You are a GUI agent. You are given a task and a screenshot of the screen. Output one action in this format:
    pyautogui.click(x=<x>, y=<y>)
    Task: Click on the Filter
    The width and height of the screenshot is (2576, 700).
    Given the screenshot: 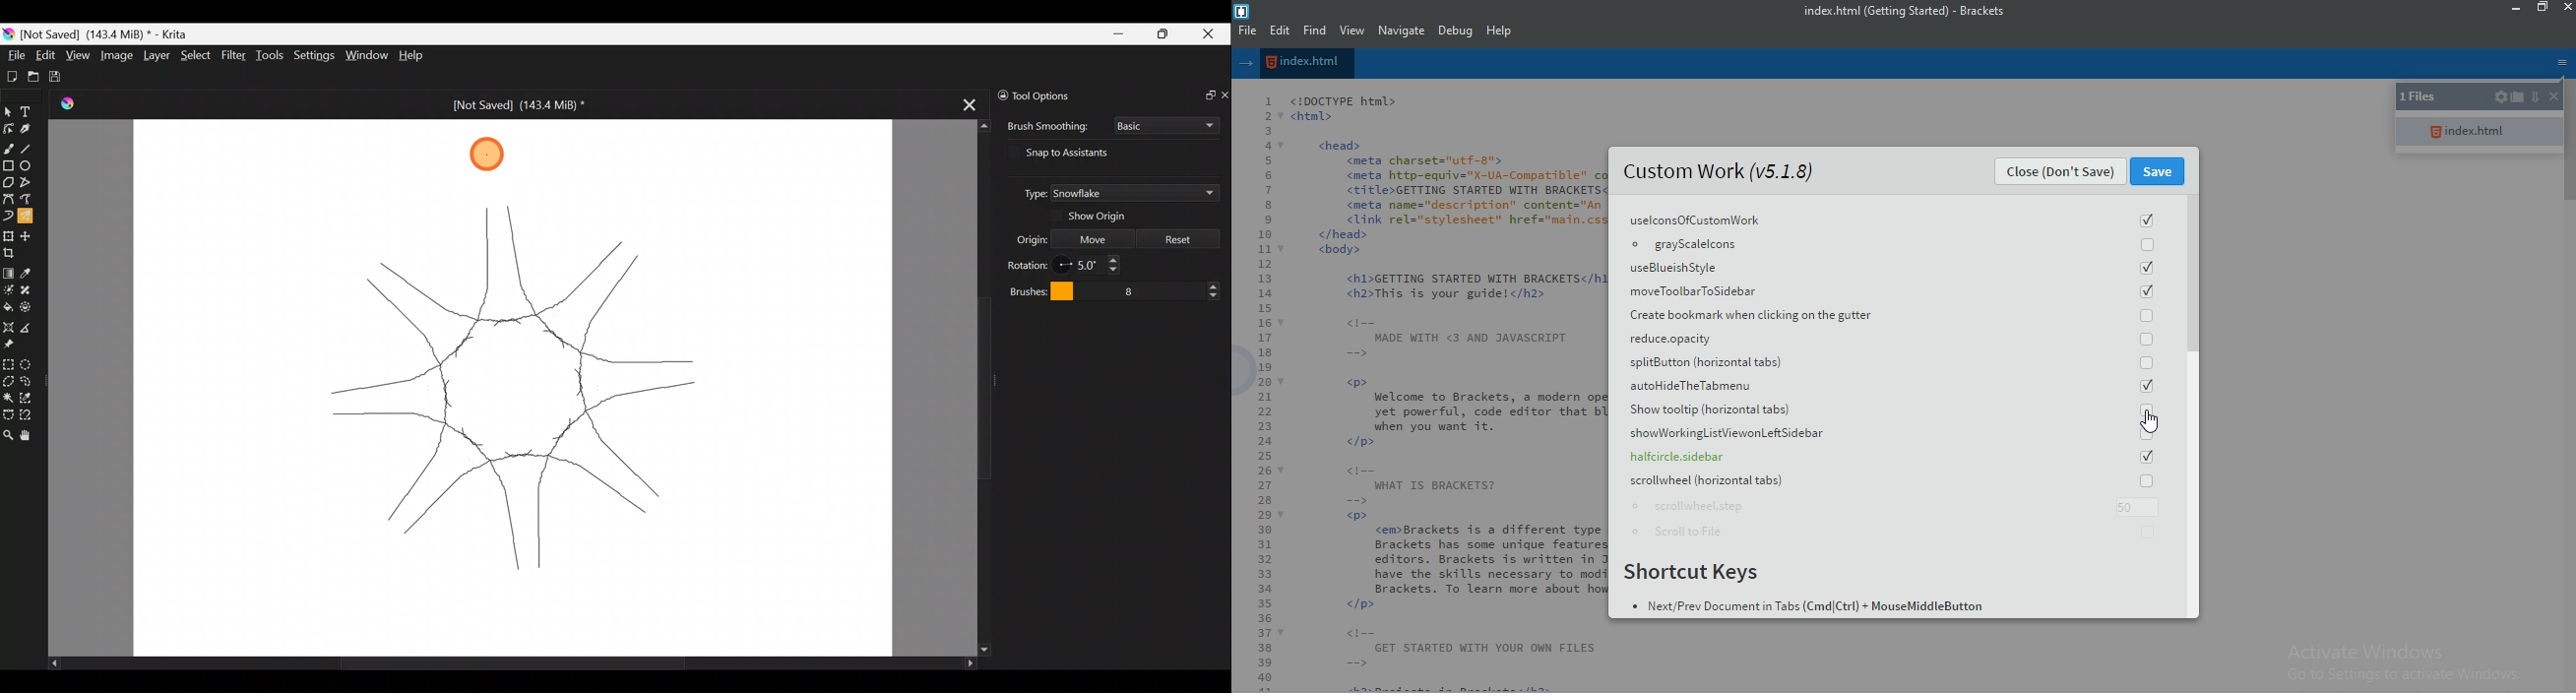 What is the action you would take?
    pyautogui.click(x=236, y=56)
    